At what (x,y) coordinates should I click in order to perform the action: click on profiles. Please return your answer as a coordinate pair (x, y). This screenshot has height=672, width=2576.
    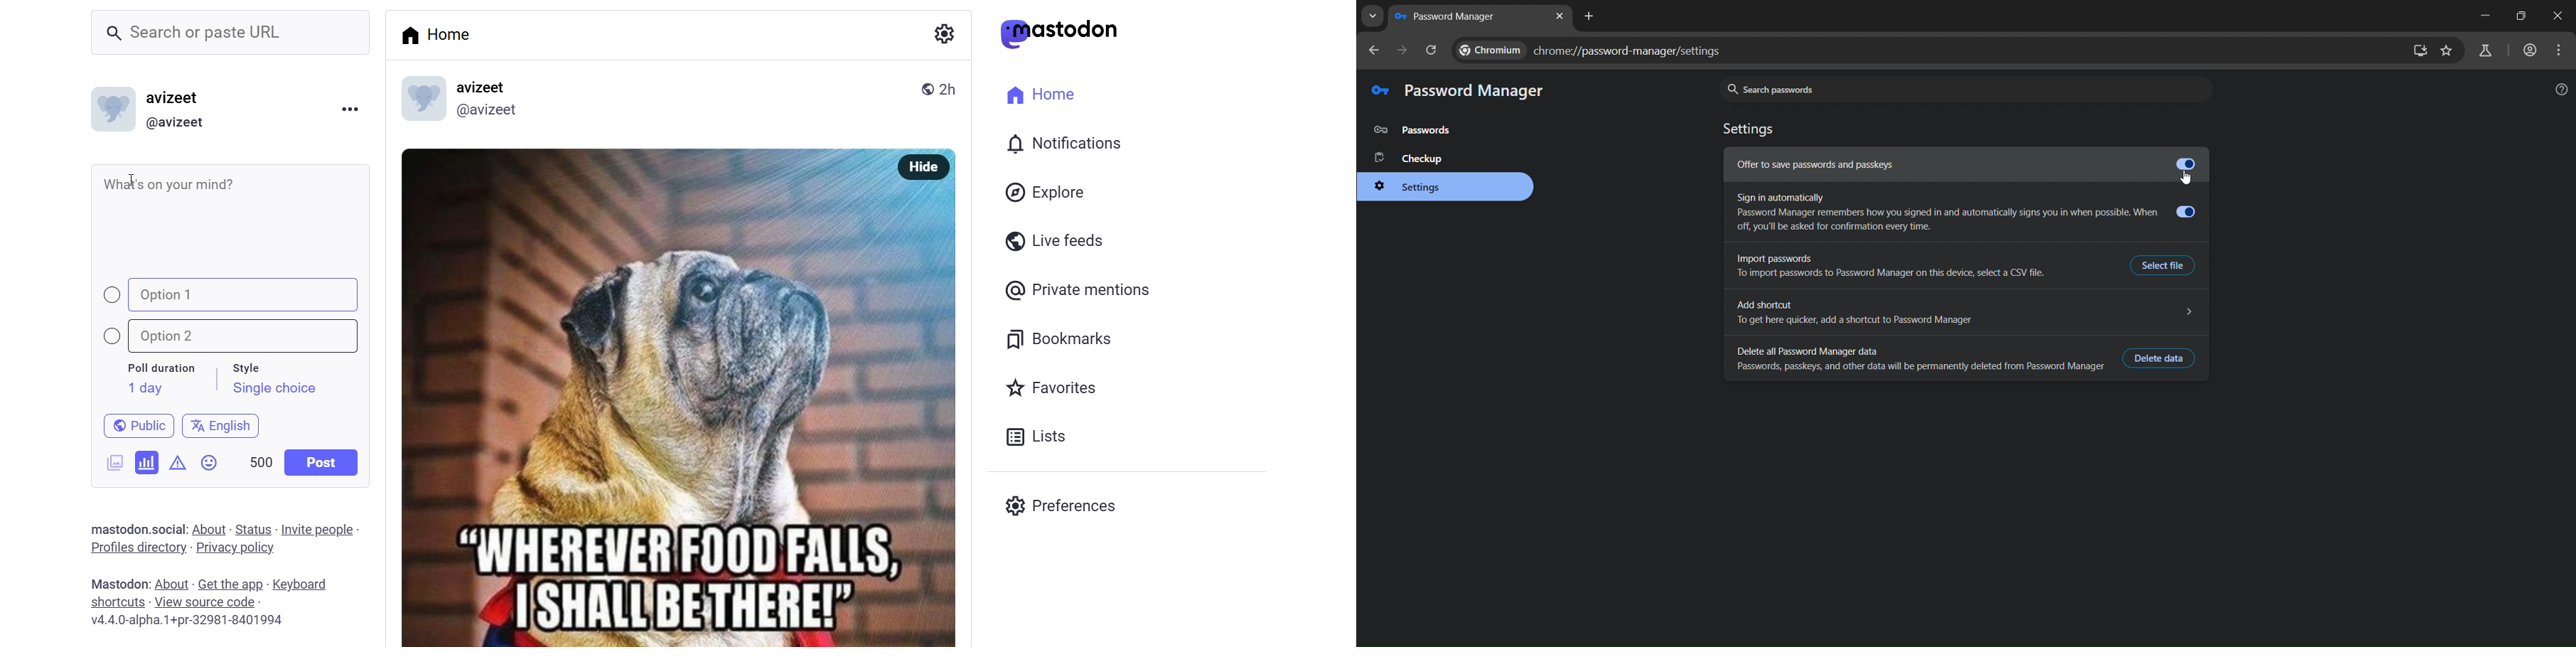
    Looking at the image, I should click on (137, 547).